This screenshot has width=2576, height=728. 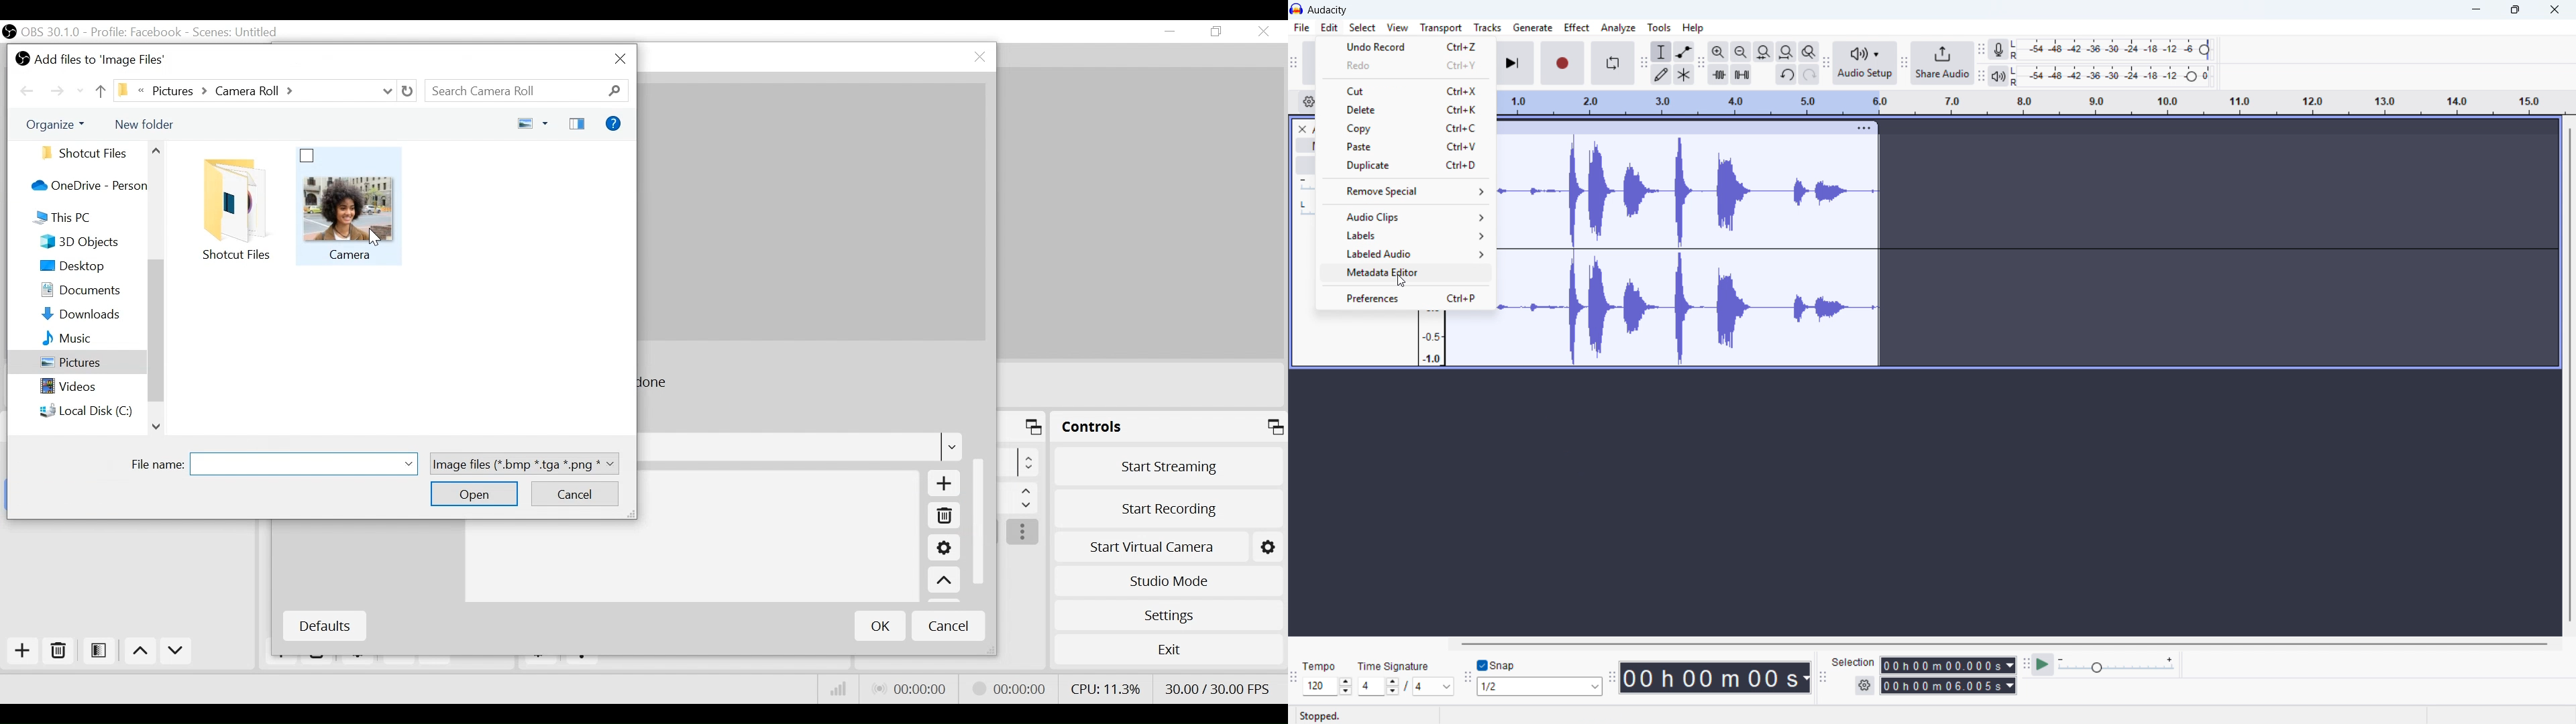 What do you see at coordinates (1661, 52) in the screenshot?
I see `selection tool` at bounding box center [1661, 52].